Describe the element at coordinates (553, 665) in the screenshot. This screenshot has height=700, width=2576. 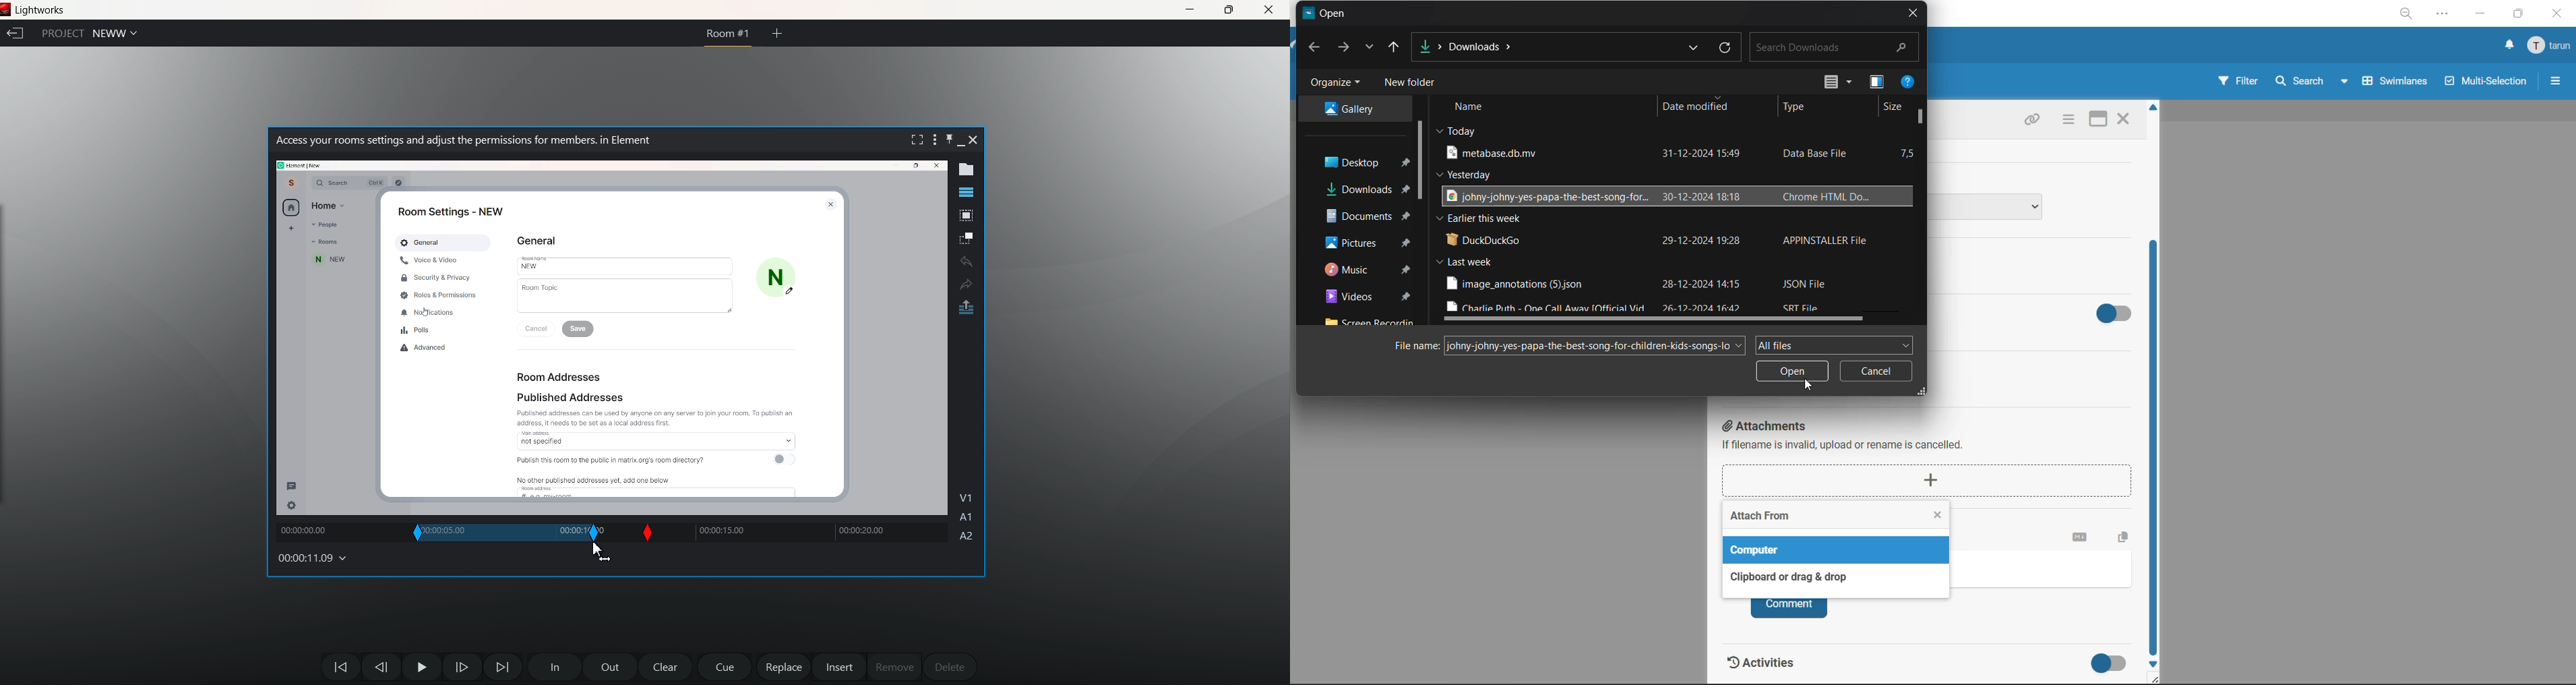
I see `In` at that location.